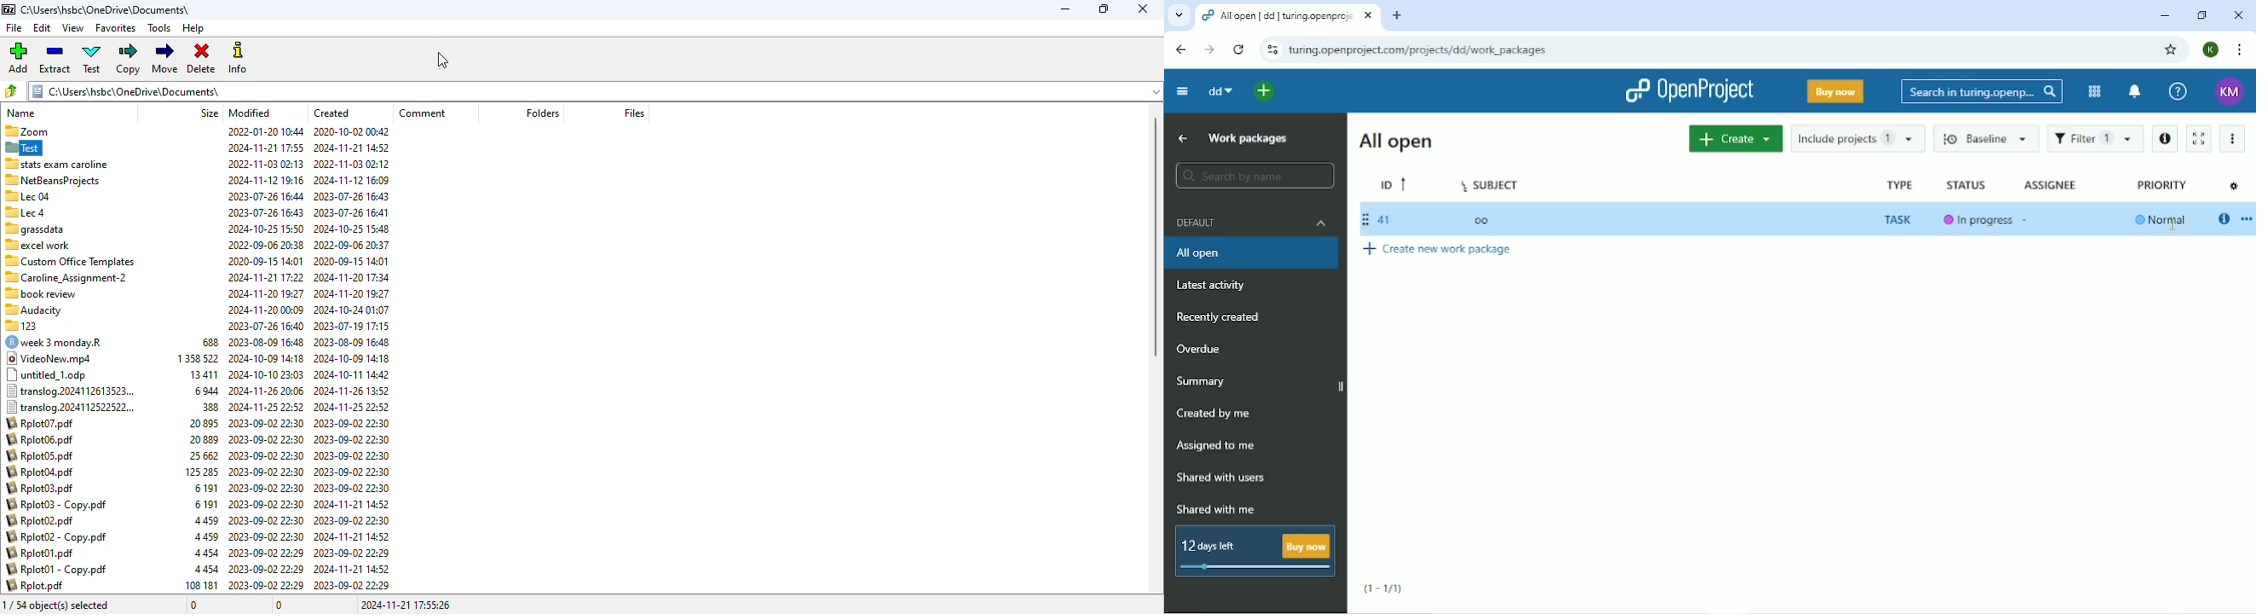 Image resolution: width=2268 pixels, height=616 pixels. I want to click on 2023-09-02 22:30, so click(267, 455).